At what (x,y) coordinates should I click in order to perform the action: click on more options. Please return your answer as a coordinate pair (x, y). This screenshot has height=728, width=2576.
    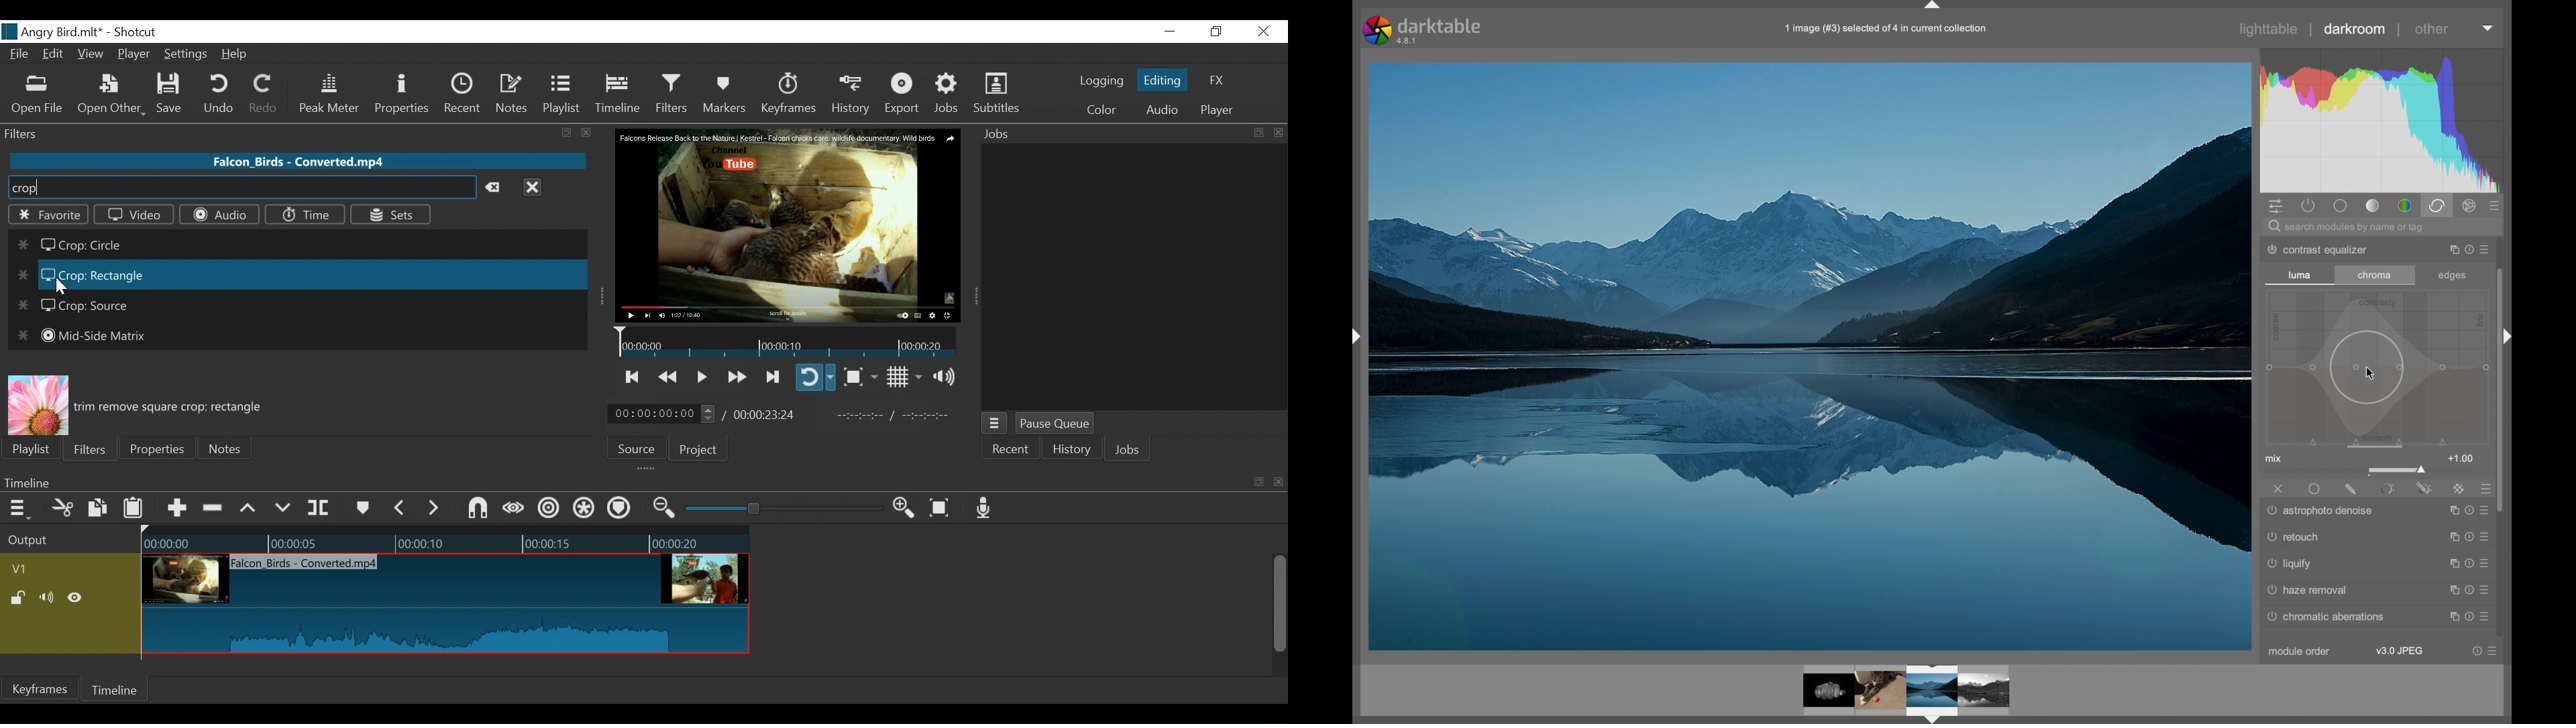
    Looking at the image, I should click on (2467, 248).